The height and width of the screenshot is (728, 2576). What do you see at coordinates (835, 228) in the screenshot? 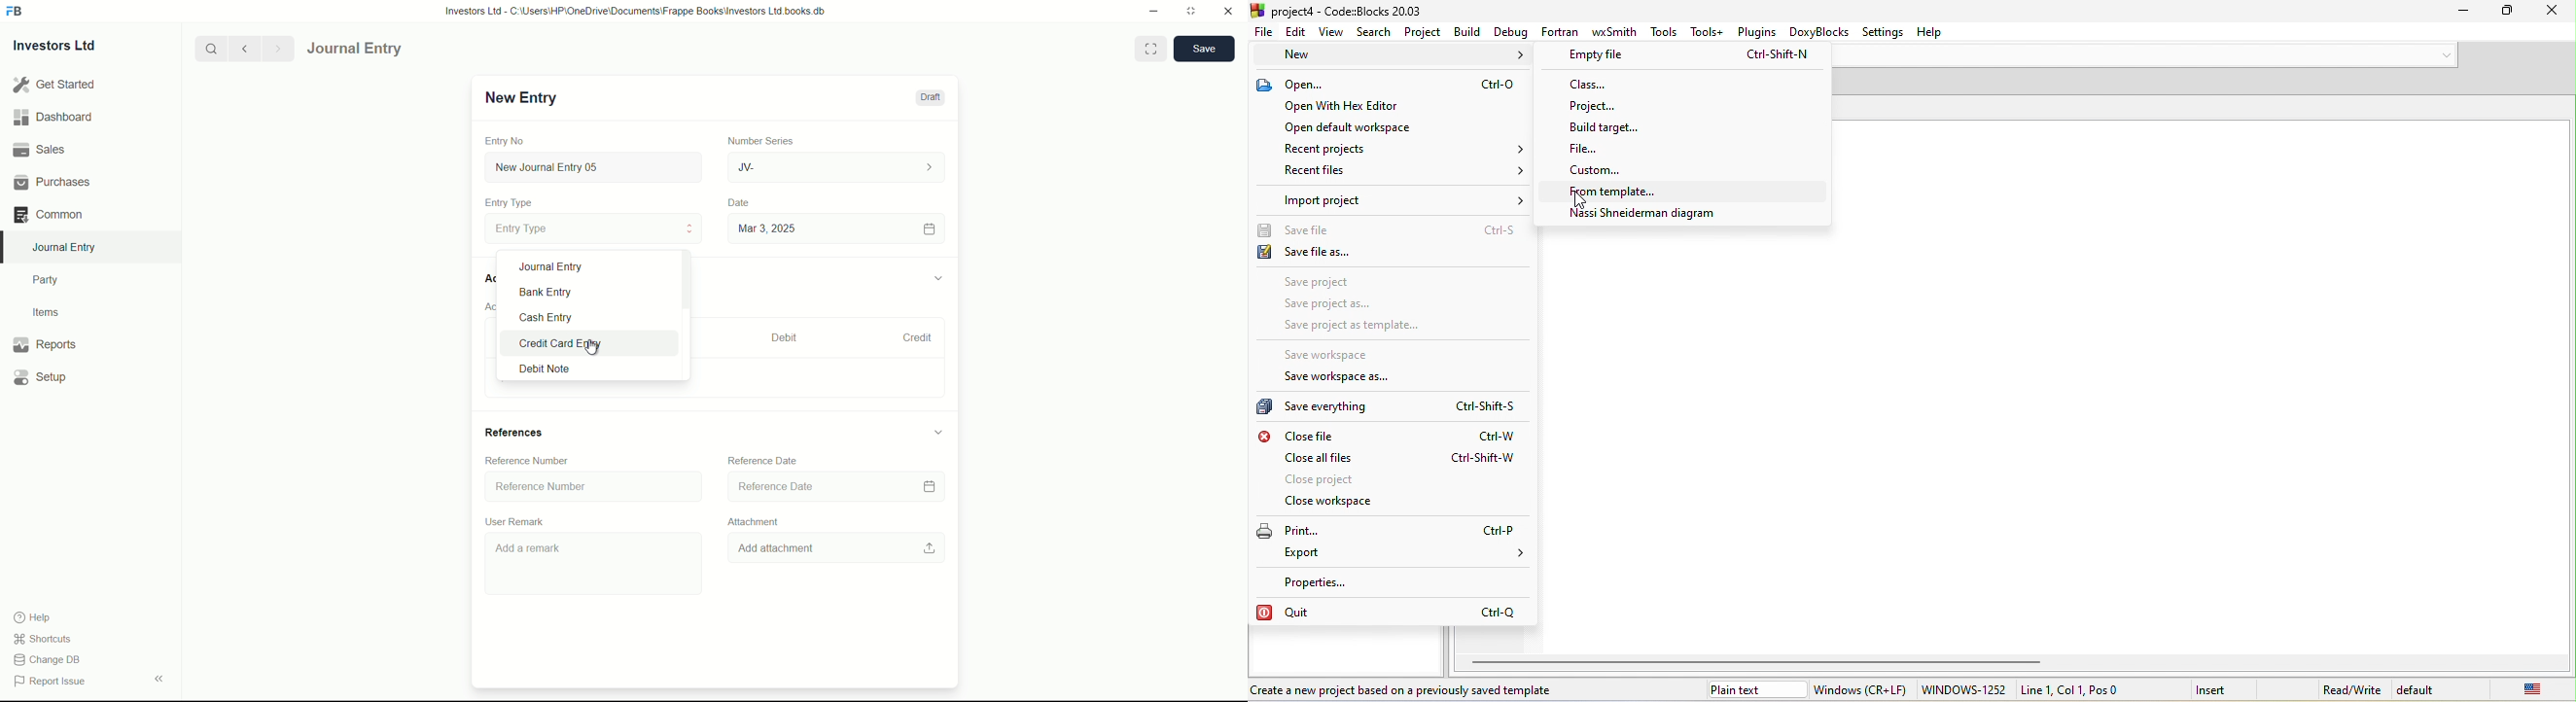
I see `Mar 3, 2025` at bounding box center [835, 228].